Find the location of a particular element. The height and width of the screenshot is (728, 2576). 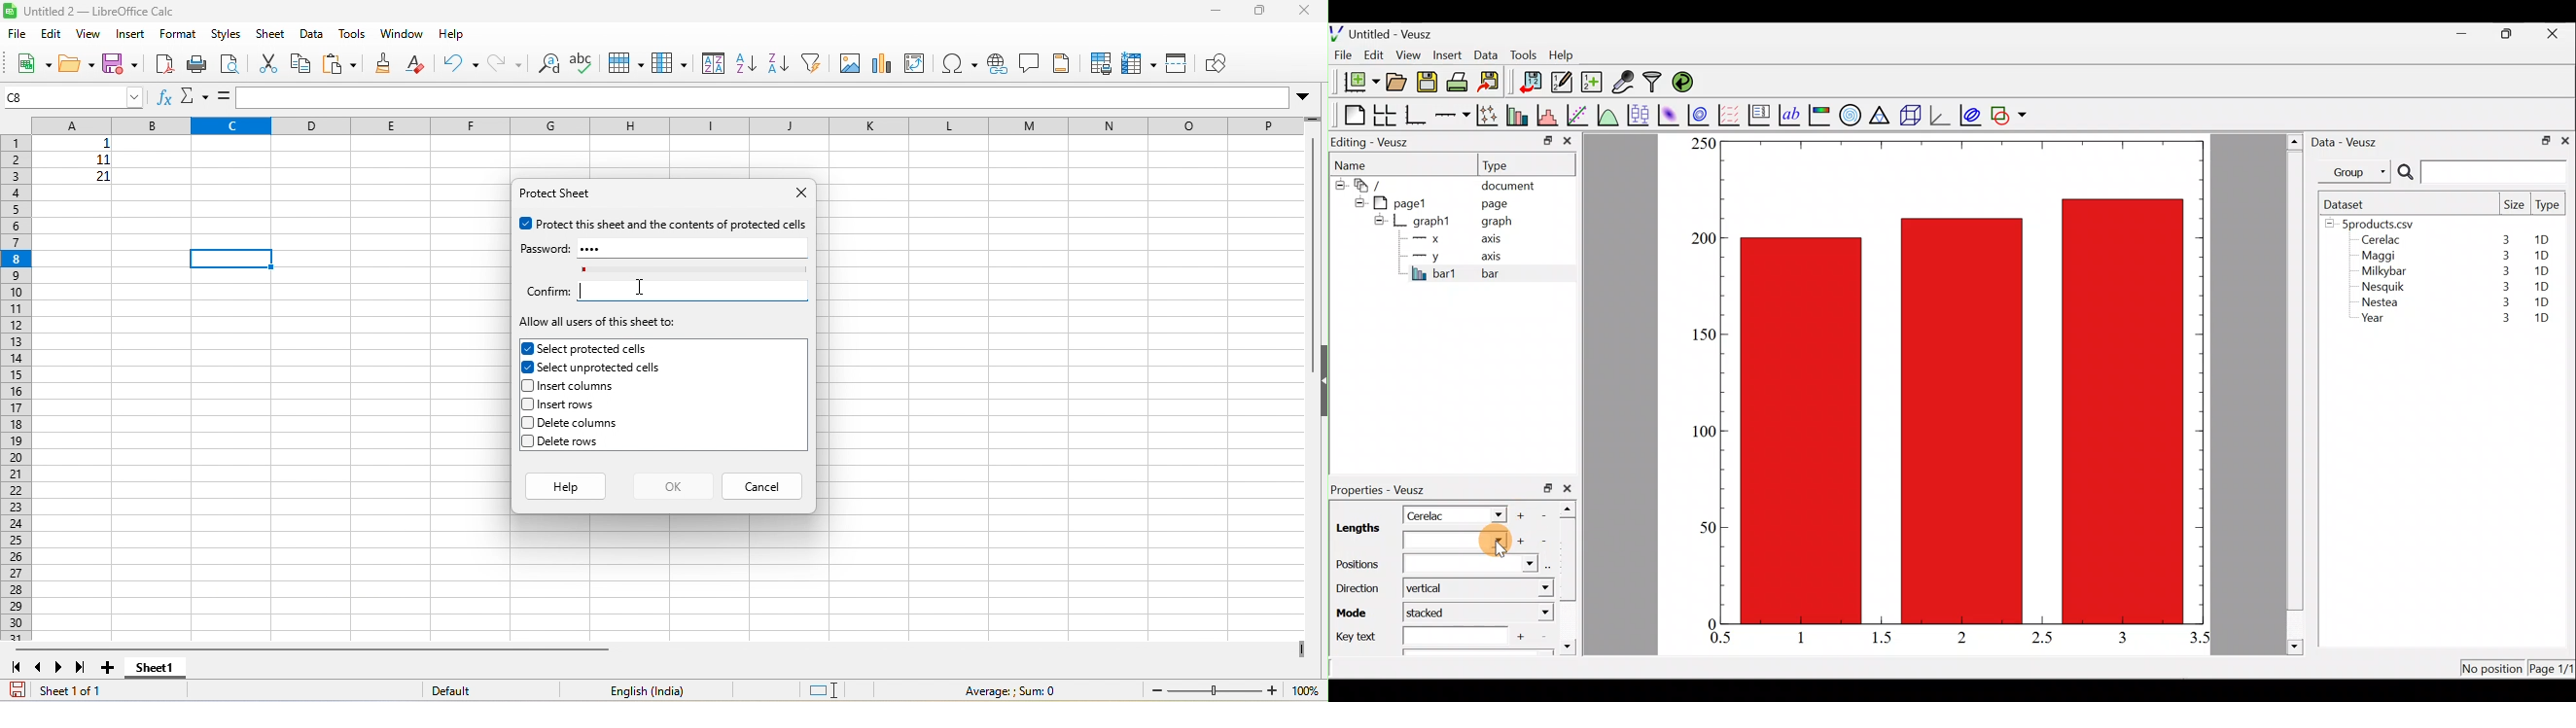

typing cursor is located at coordinates (586, 294).